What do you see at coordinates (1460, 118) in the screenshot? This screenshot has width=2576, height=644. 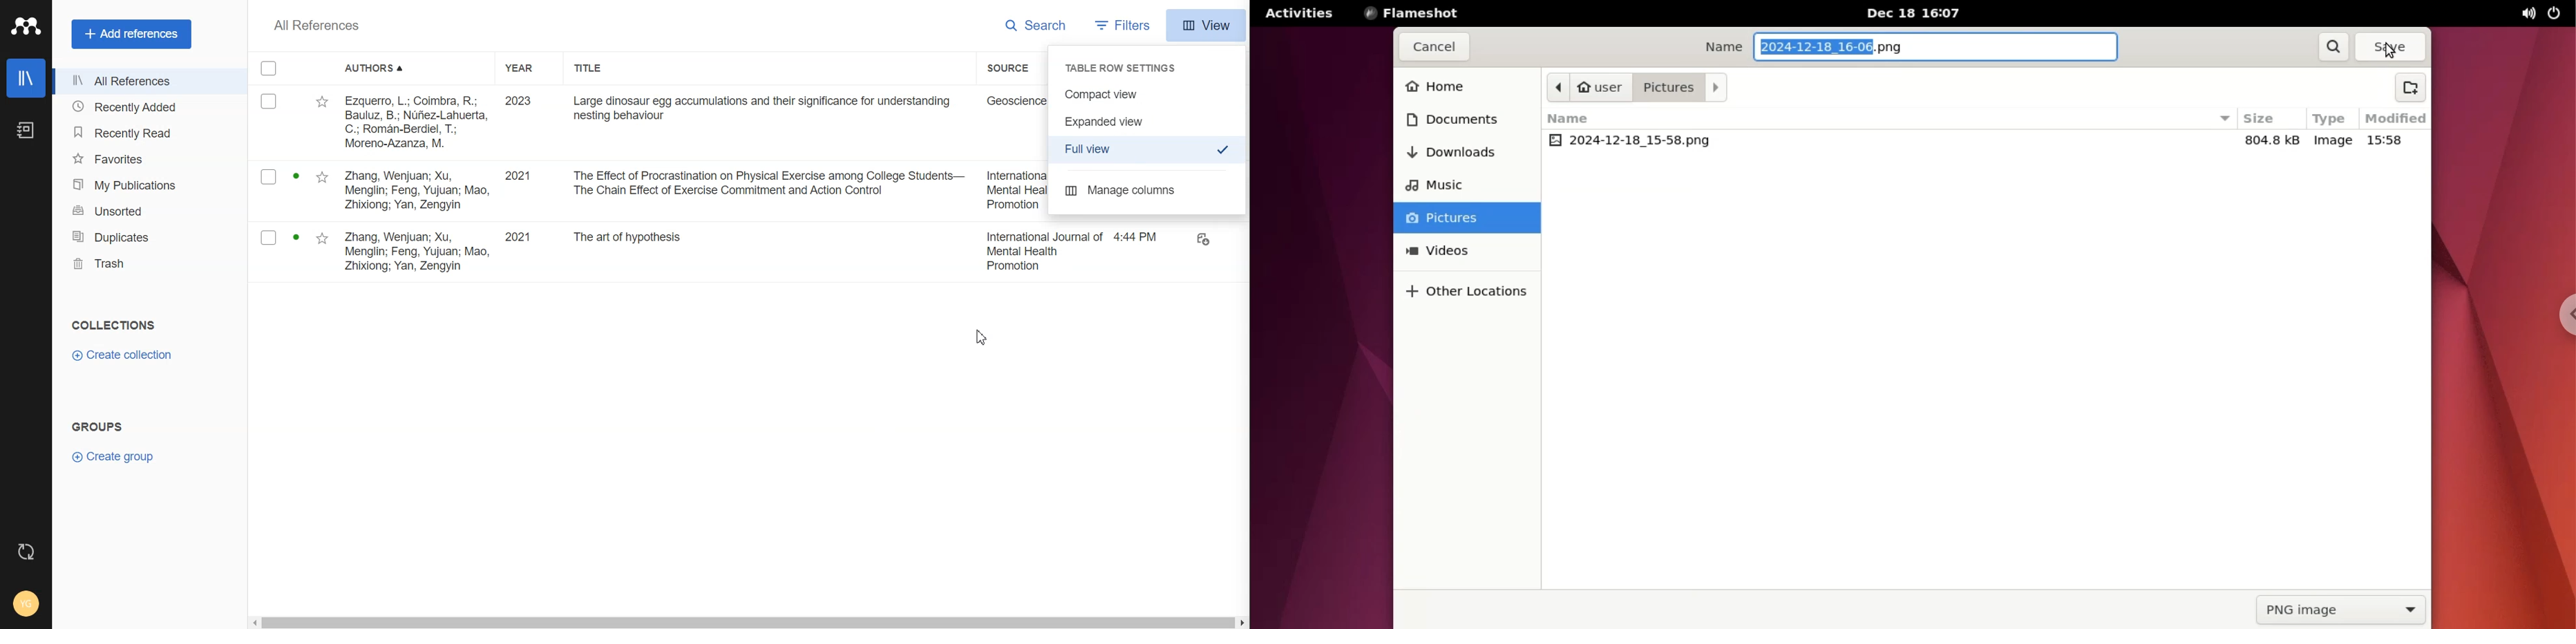 I see `documents ` at bounding box center [1460, 118].